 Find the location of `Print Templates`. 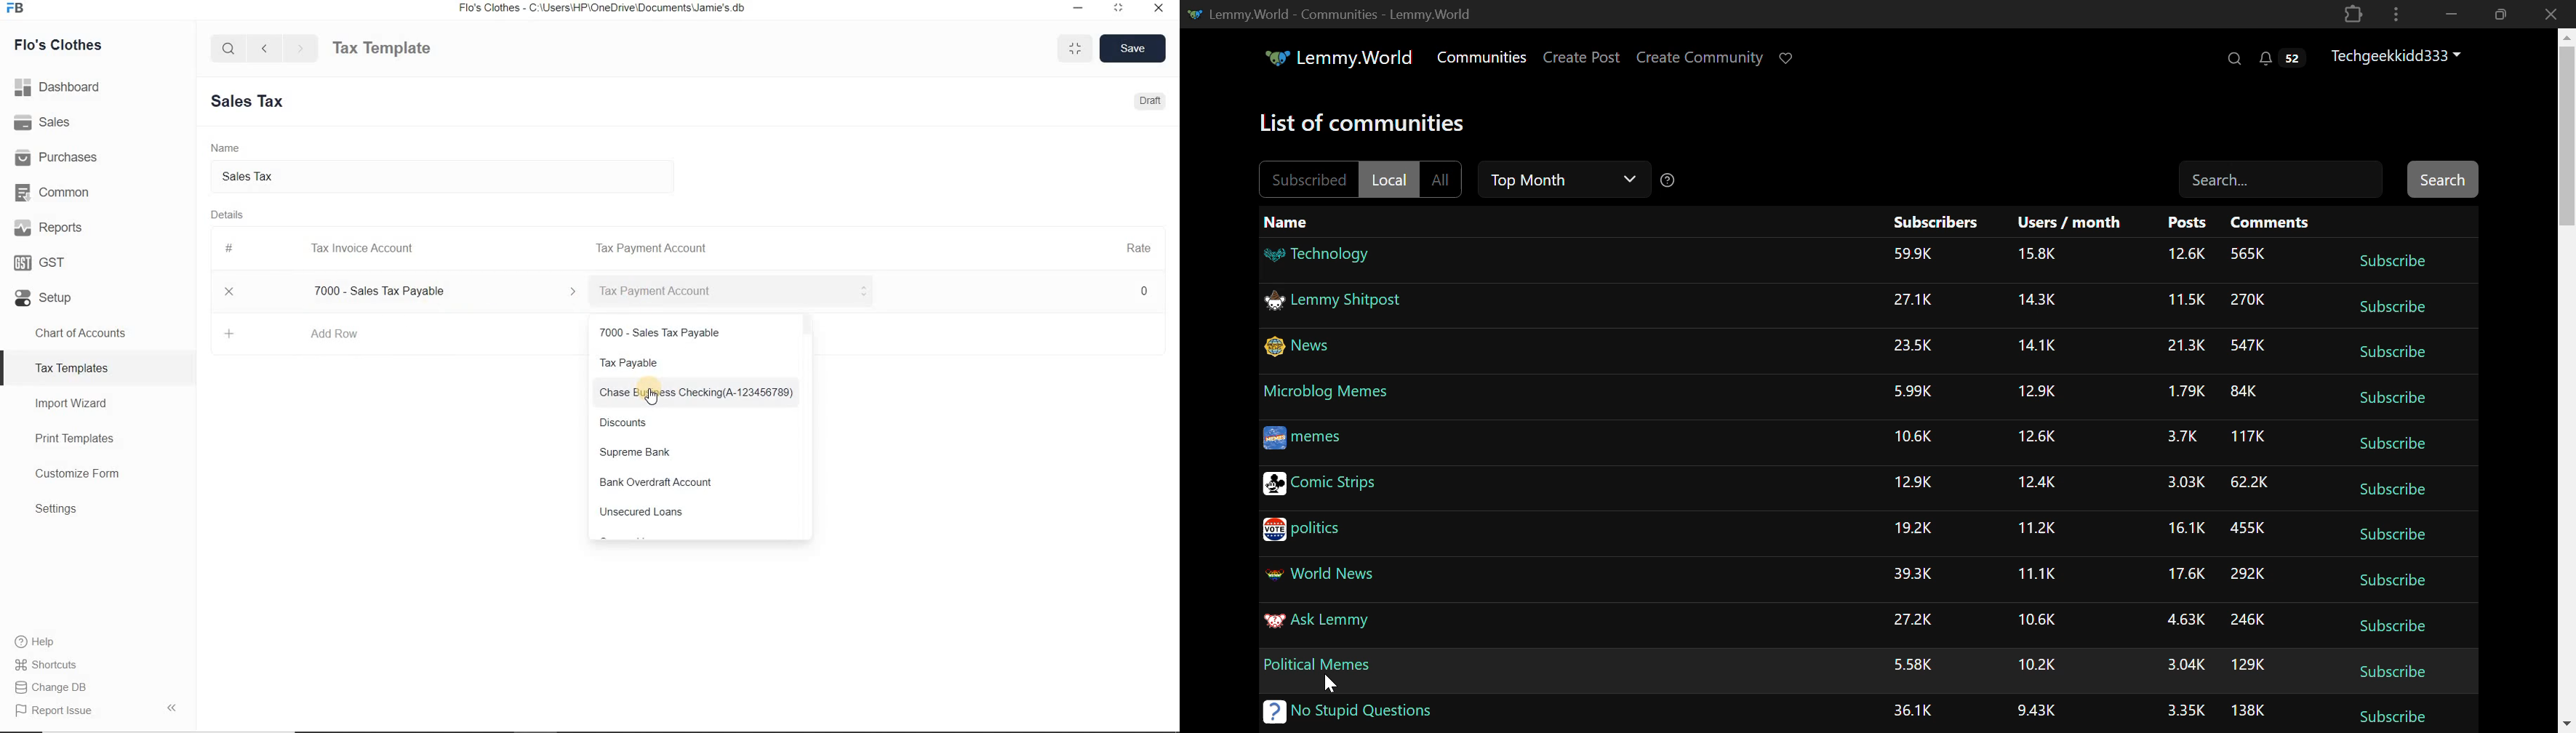

Print Templates is located at coordinates (98, 438).